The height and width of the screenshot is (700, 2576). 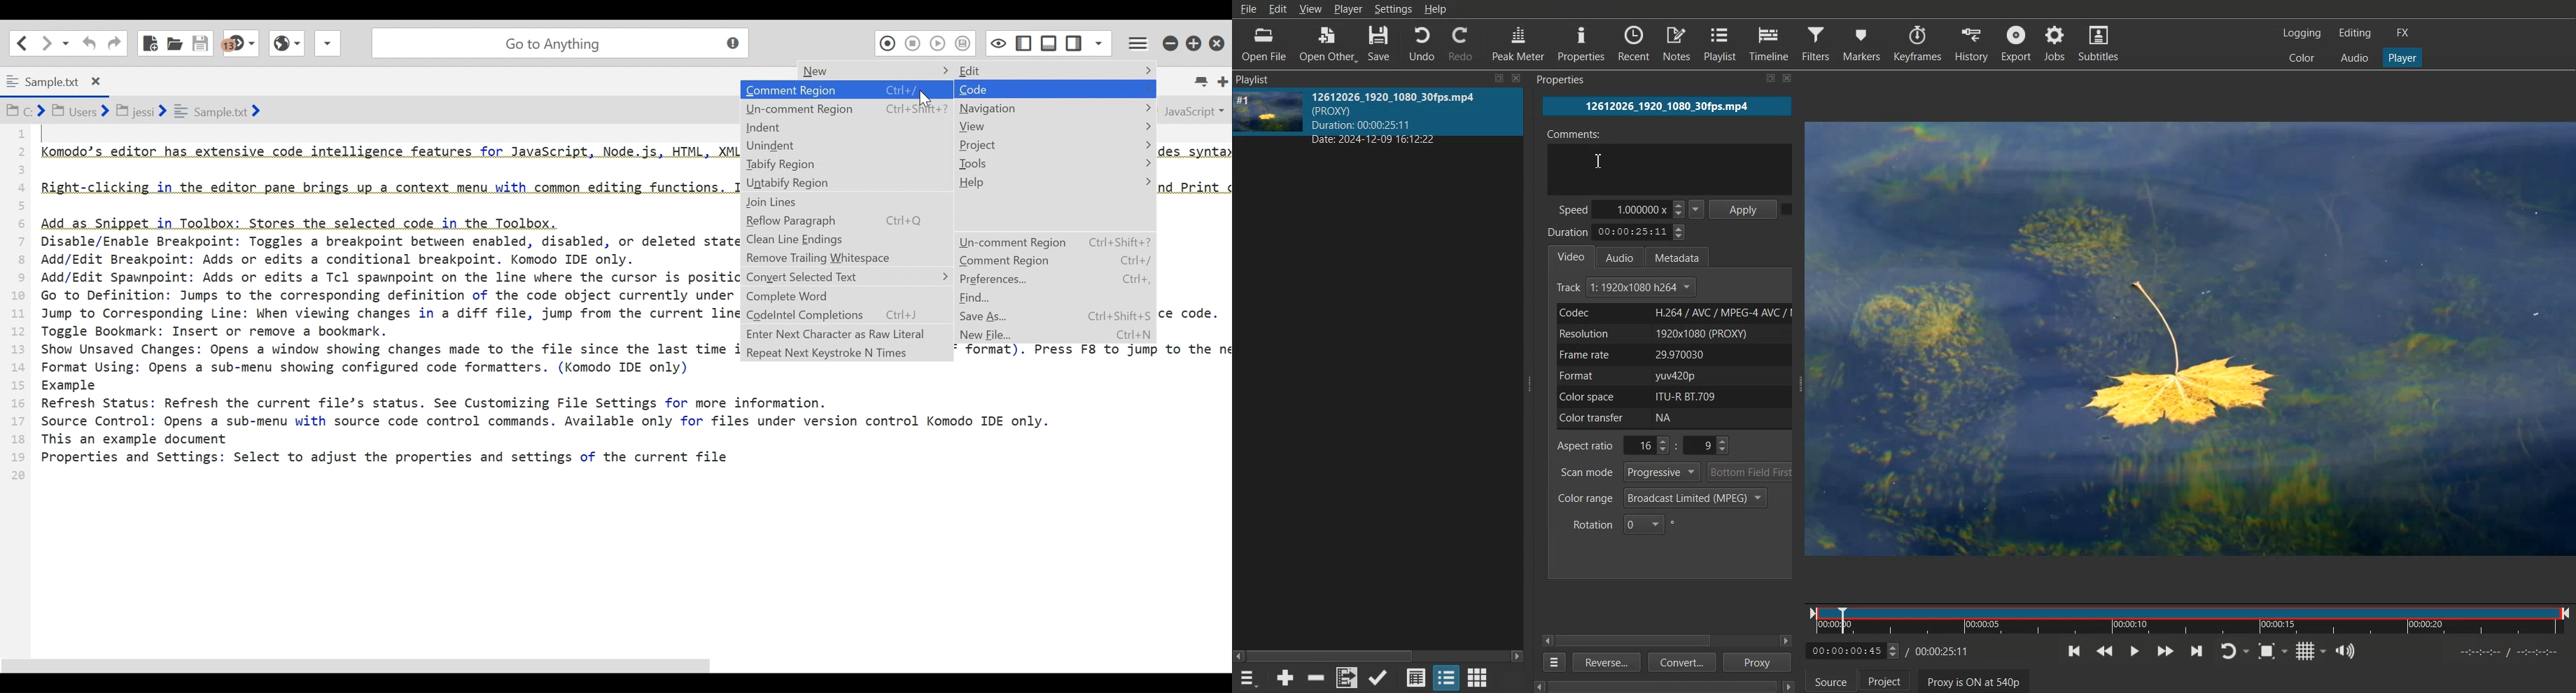 What do you see at coordinates (2102, 43) in the screenshot?
I see `Subtitle` at bounding box center [2102, 43].